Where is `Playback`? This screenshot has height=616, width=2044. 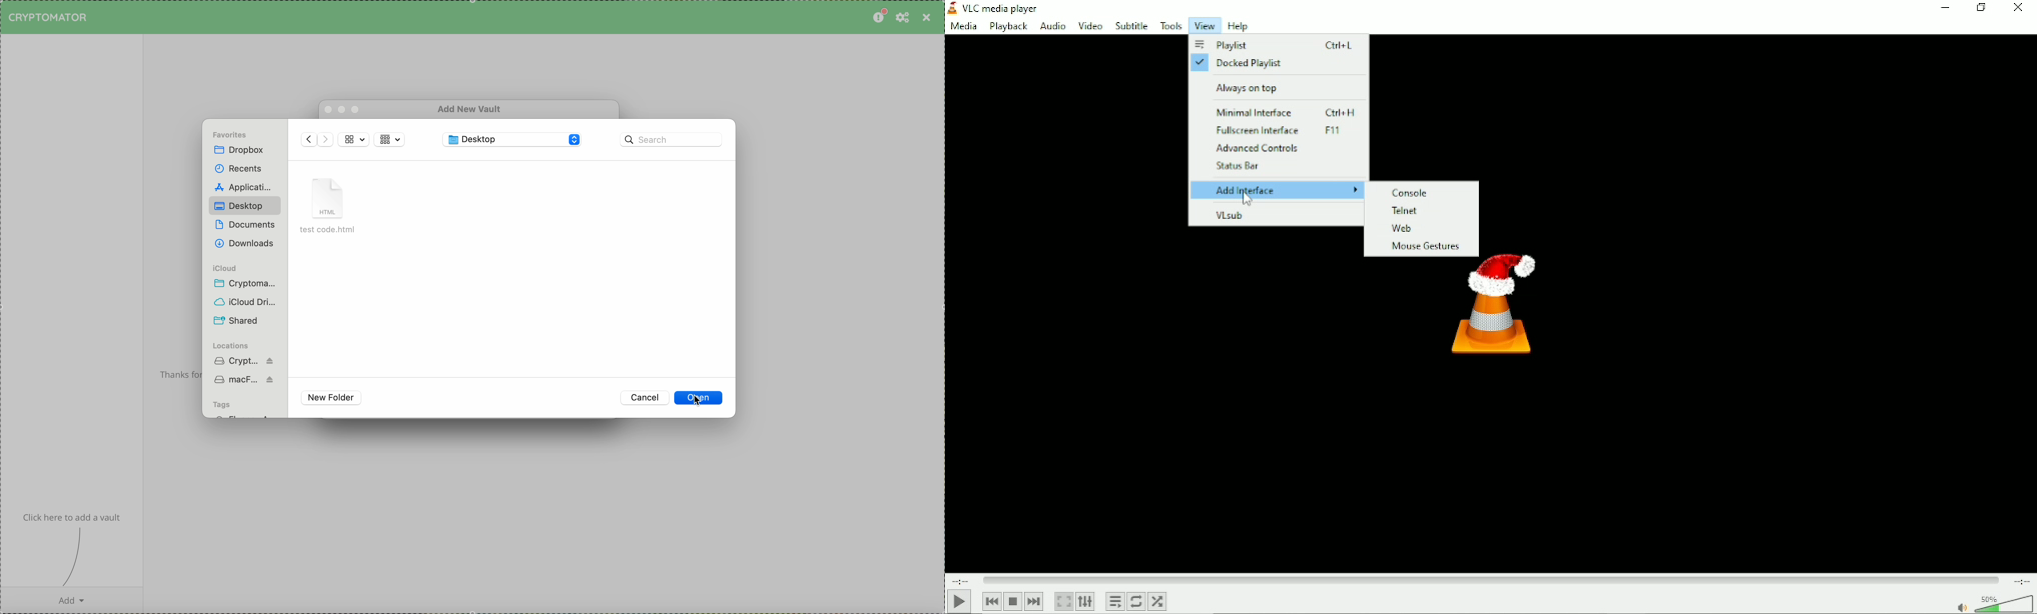
Playback is located at coordinates (1008, 26).